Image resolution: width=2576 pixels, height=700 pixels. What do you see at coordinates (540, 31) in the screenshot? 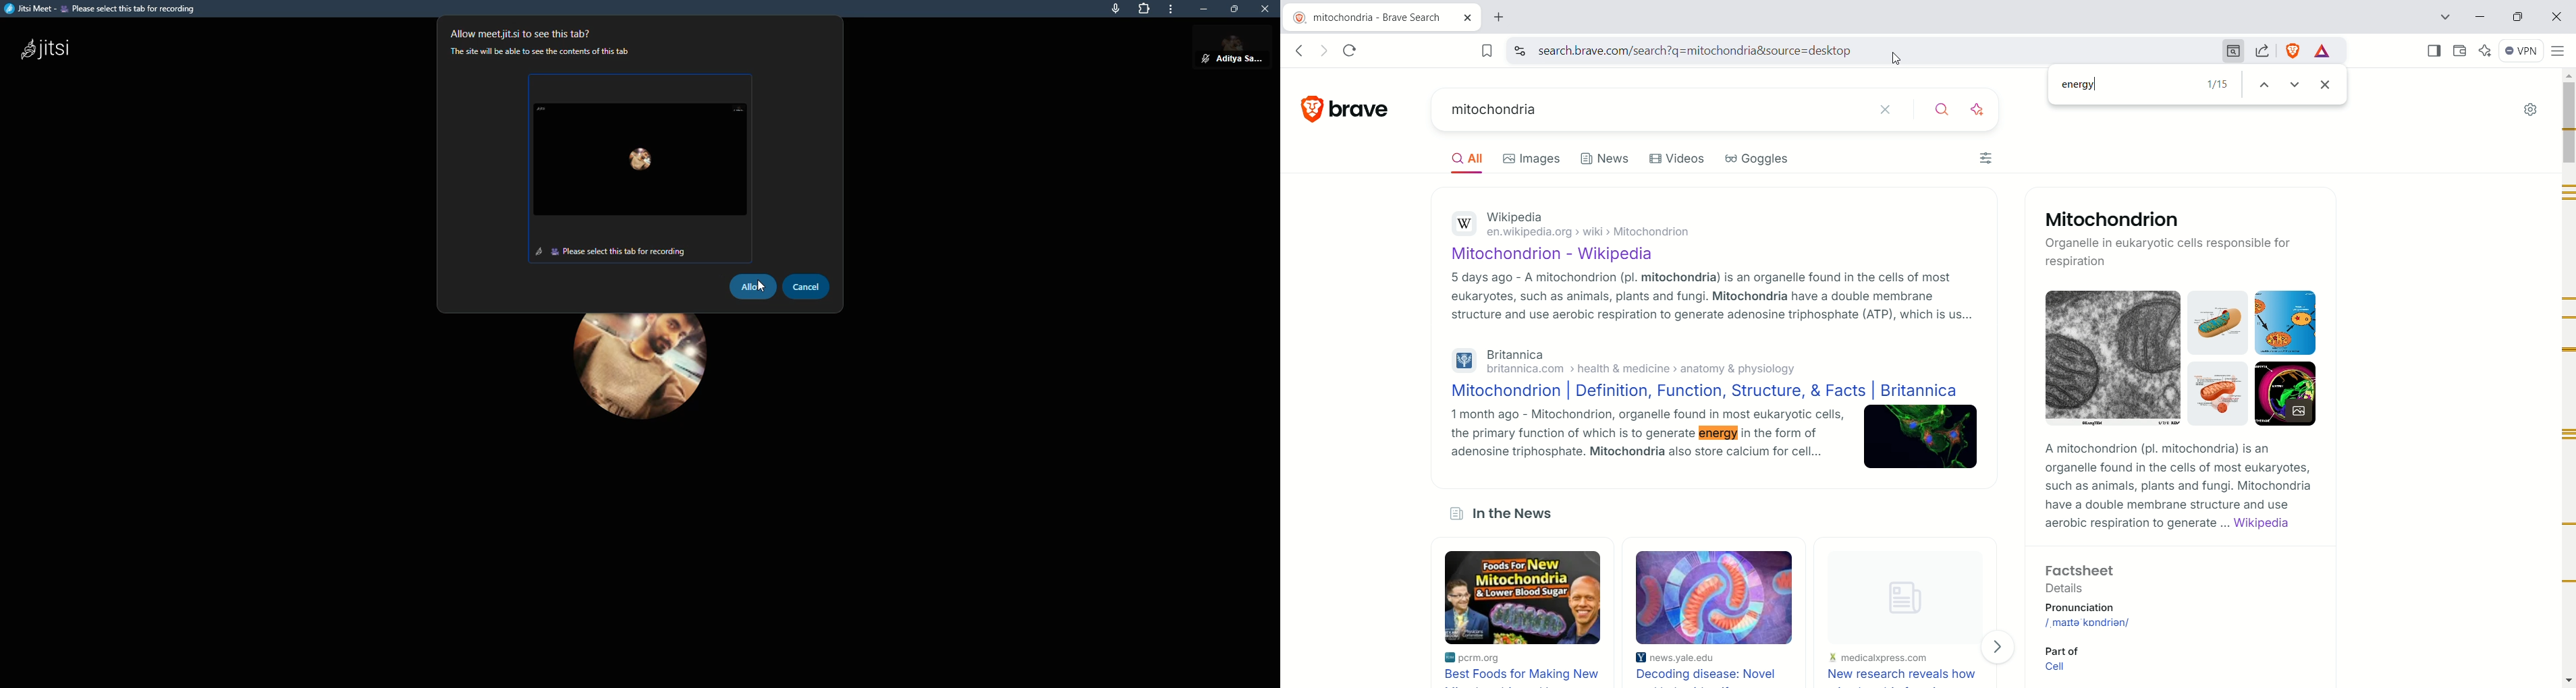
I see `Allow meetiit.si to see this tab?` at bounding box center [540, 31].